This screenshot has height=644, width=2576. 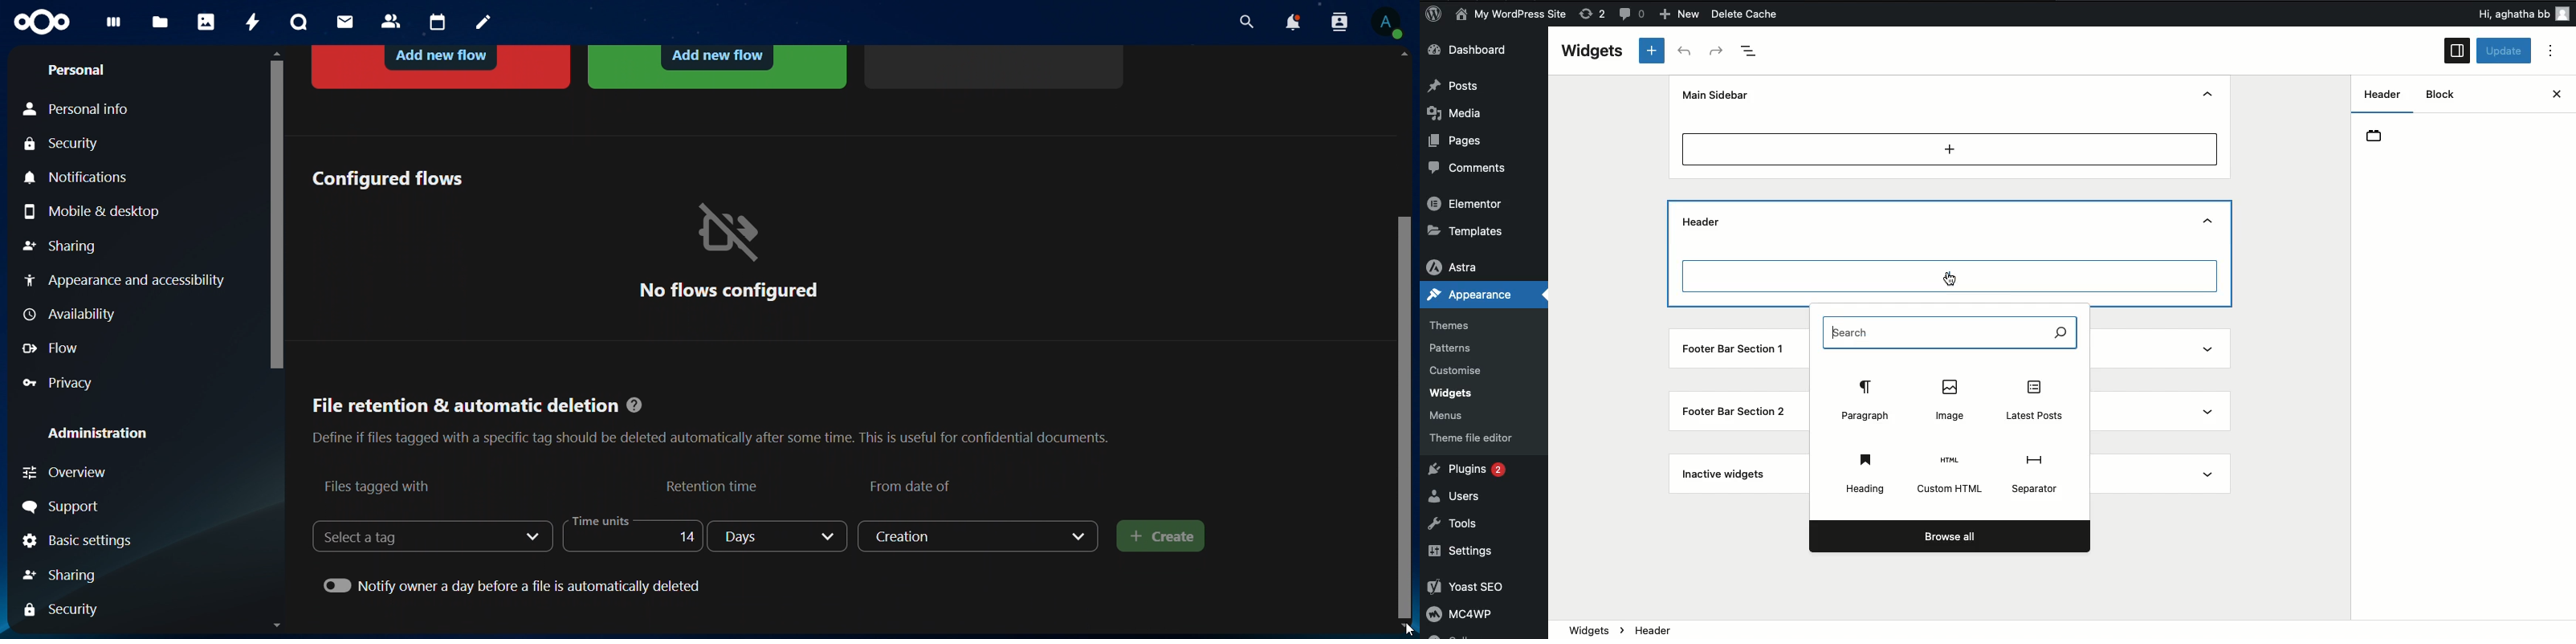 What do you see at coordinates (96, 211) in the screenshot?
I see `mobile & desktop` at bounding box center [96, 211].